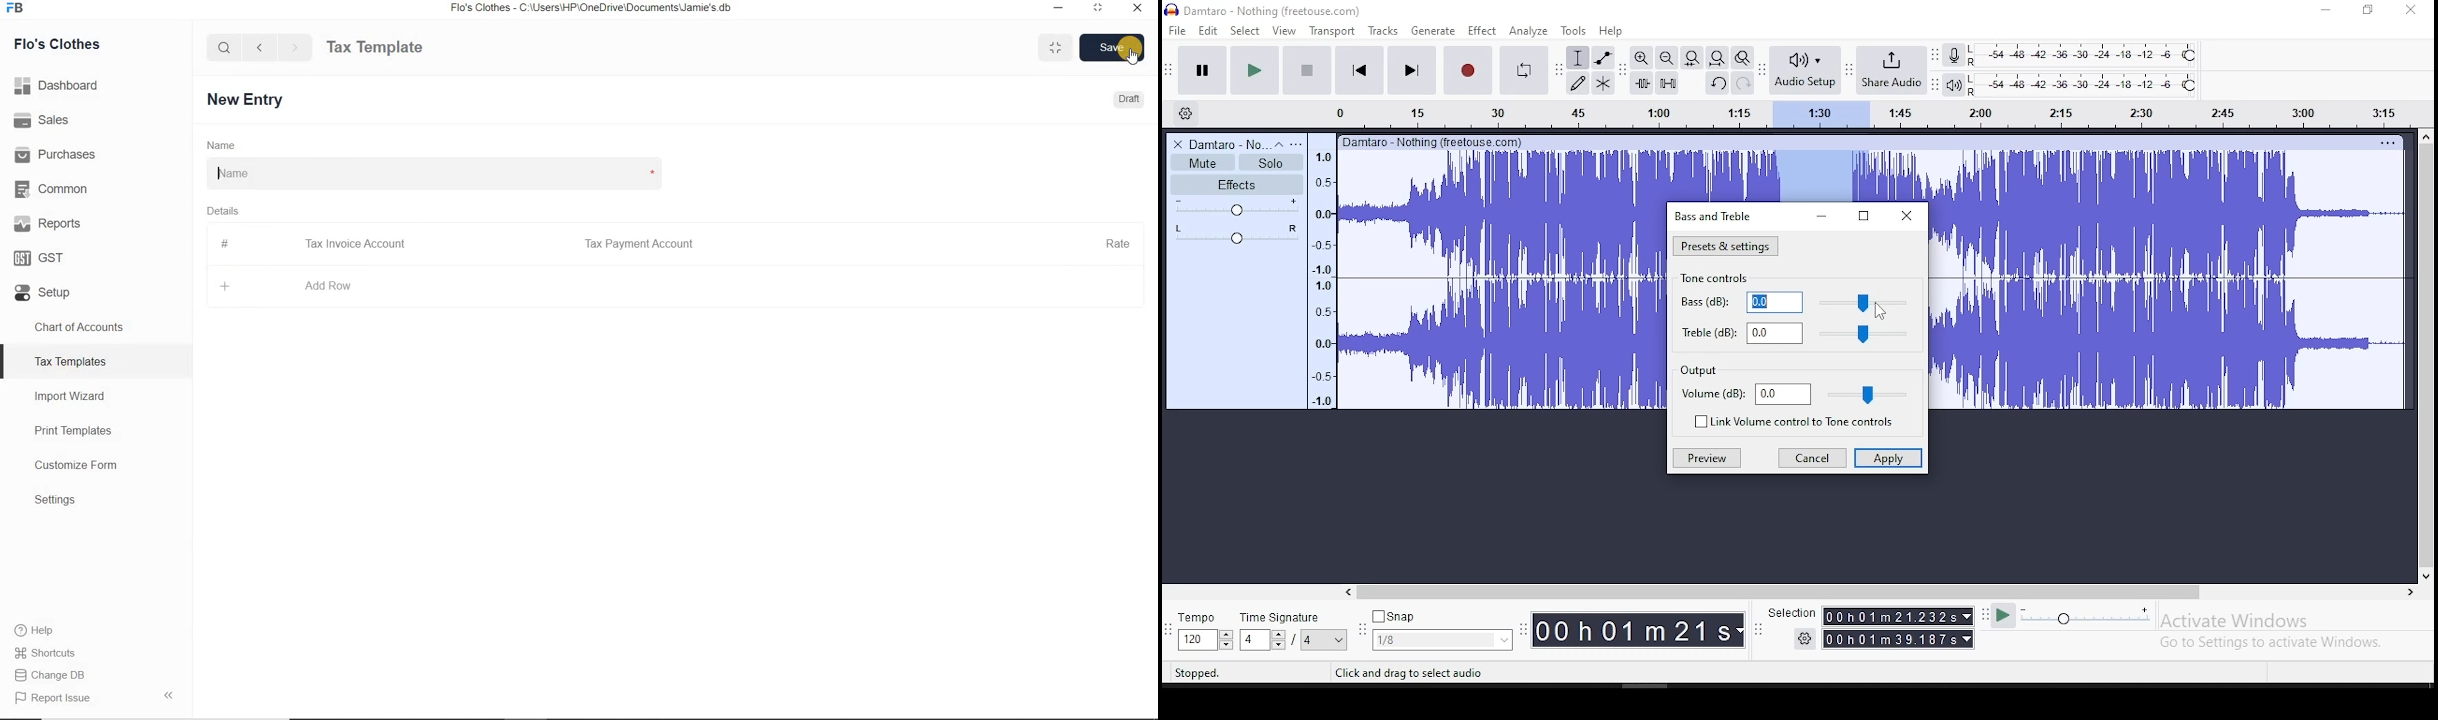 This screenshot has width=2464, height=728. Describe the element at coordinates (1579, 58) in the screenshot. I see `selection tool` at that location.